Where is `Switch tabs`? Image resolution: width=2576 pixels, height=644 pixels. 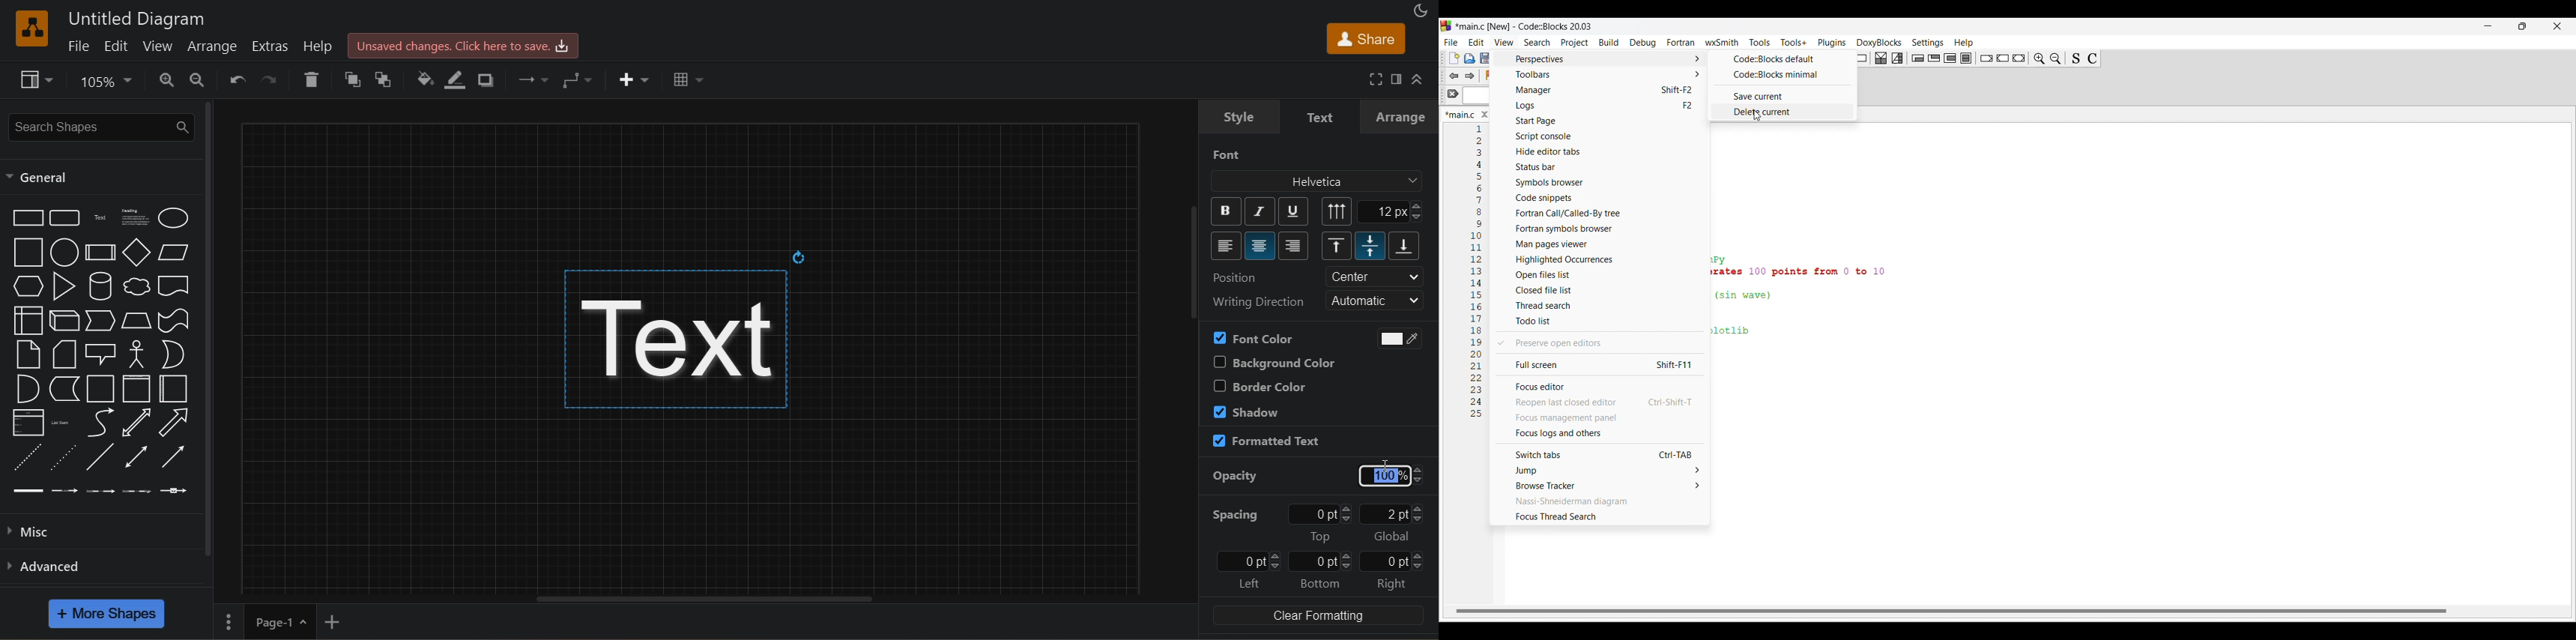
Switch tabs is located at coordinates (1598, 454).